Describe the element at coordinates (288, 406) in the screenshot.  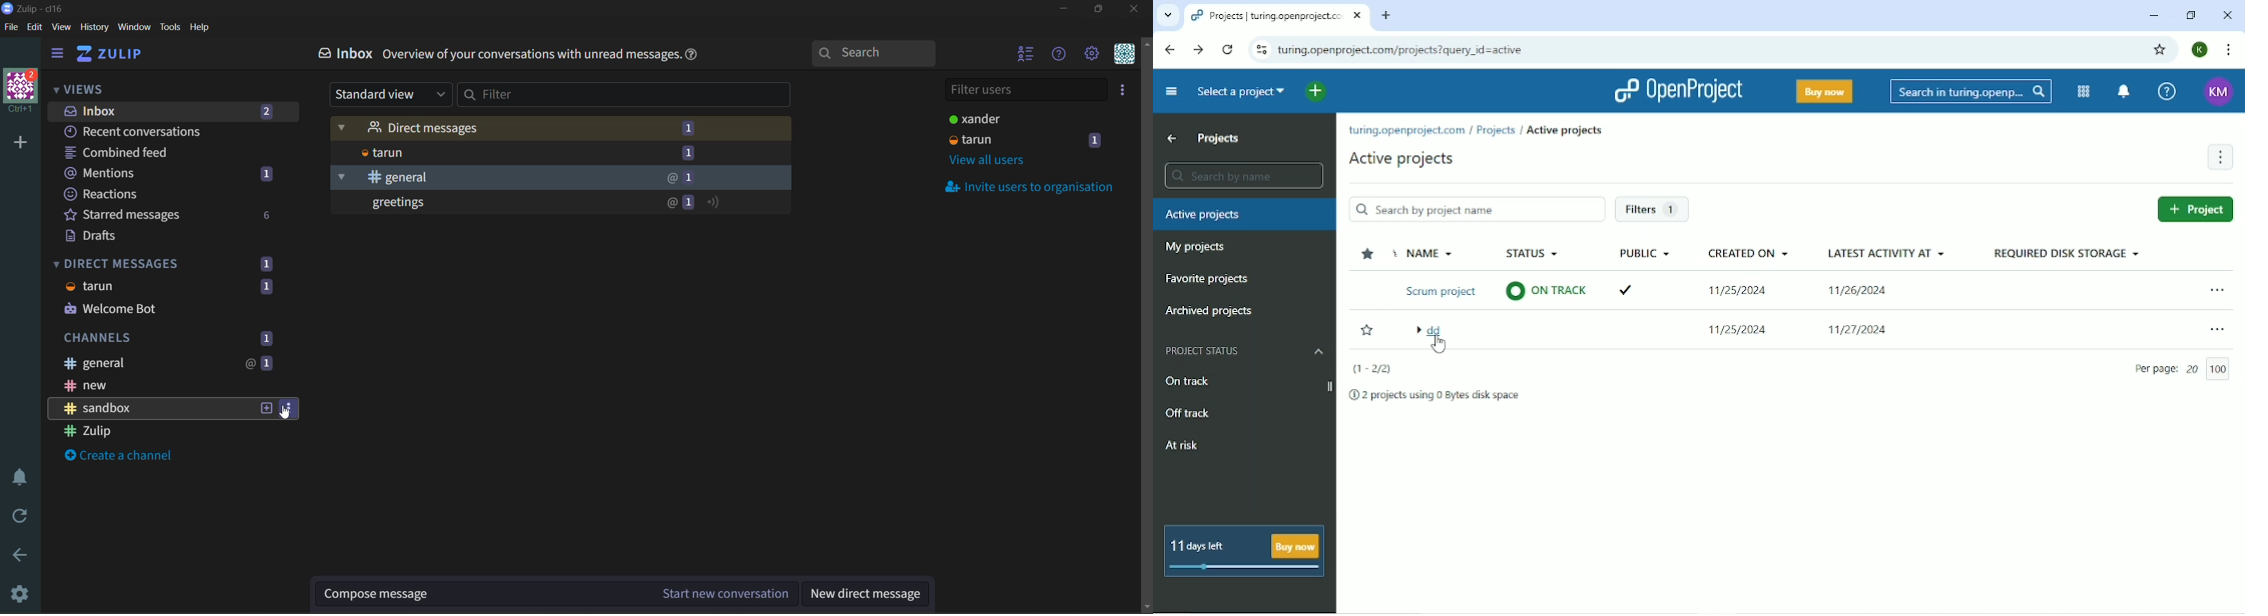
I see `options` at that location.